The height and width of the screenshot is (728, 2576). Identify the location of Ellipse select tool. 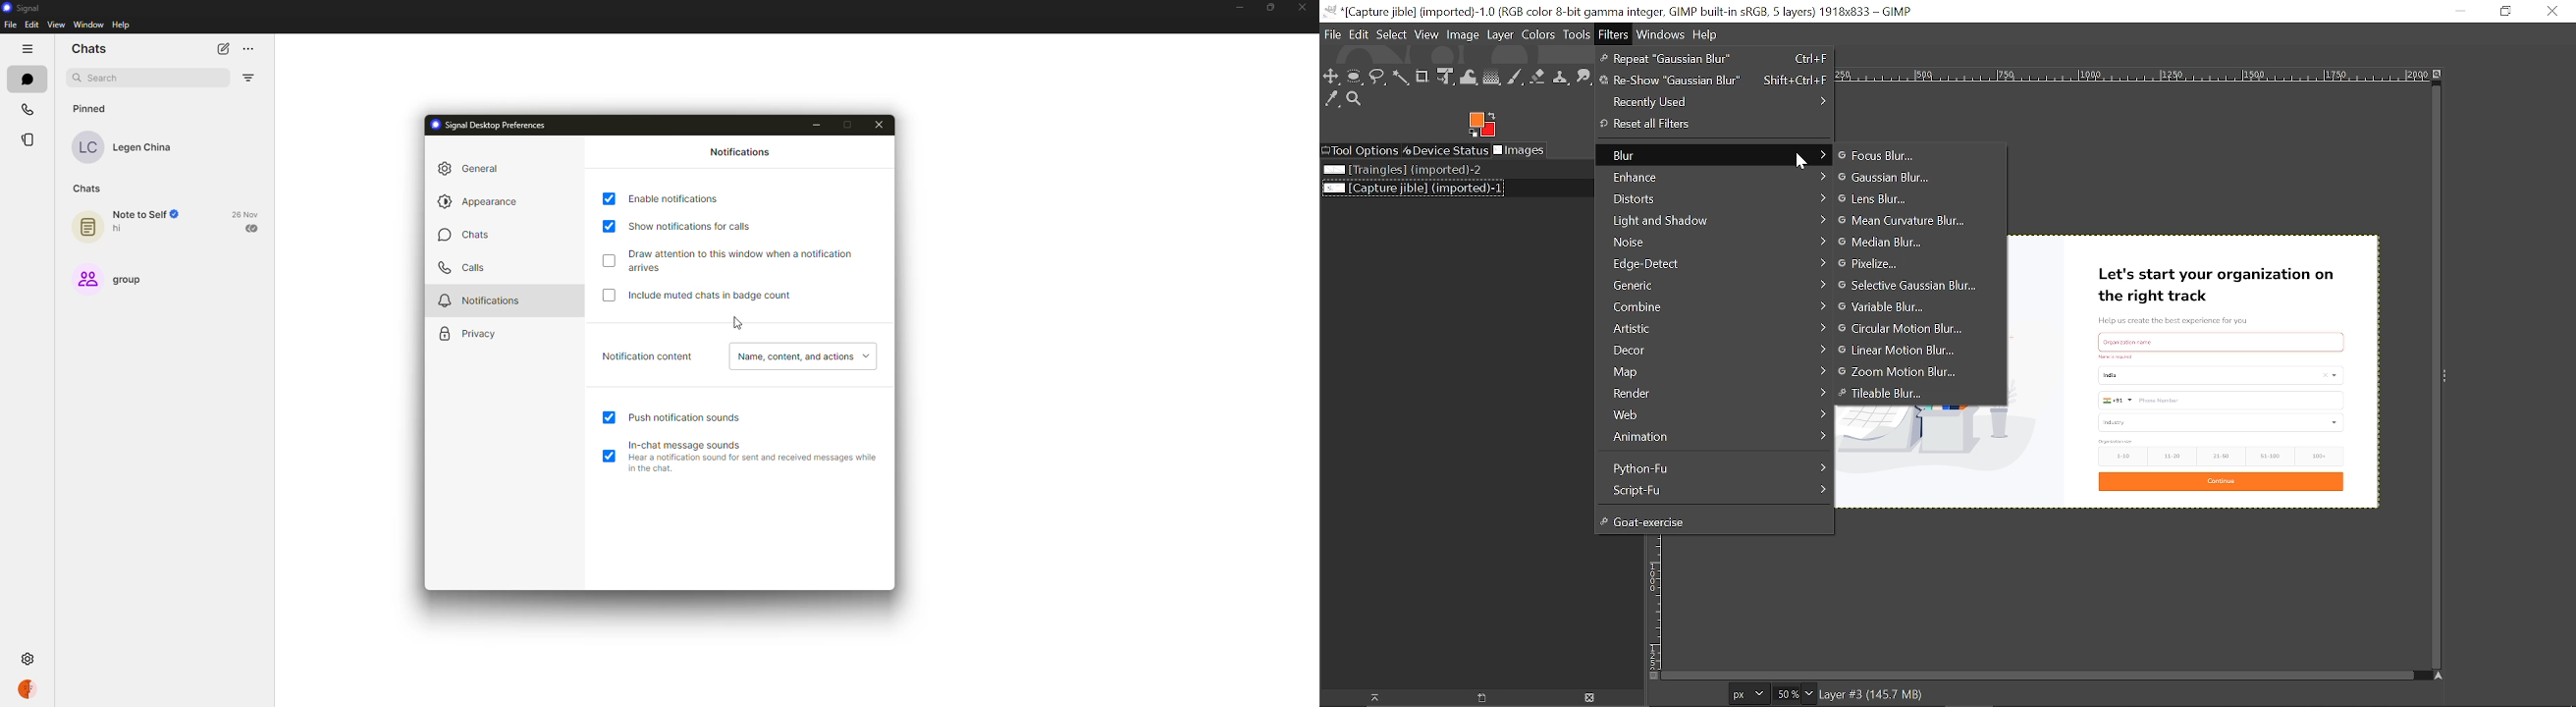
(1355, 78).